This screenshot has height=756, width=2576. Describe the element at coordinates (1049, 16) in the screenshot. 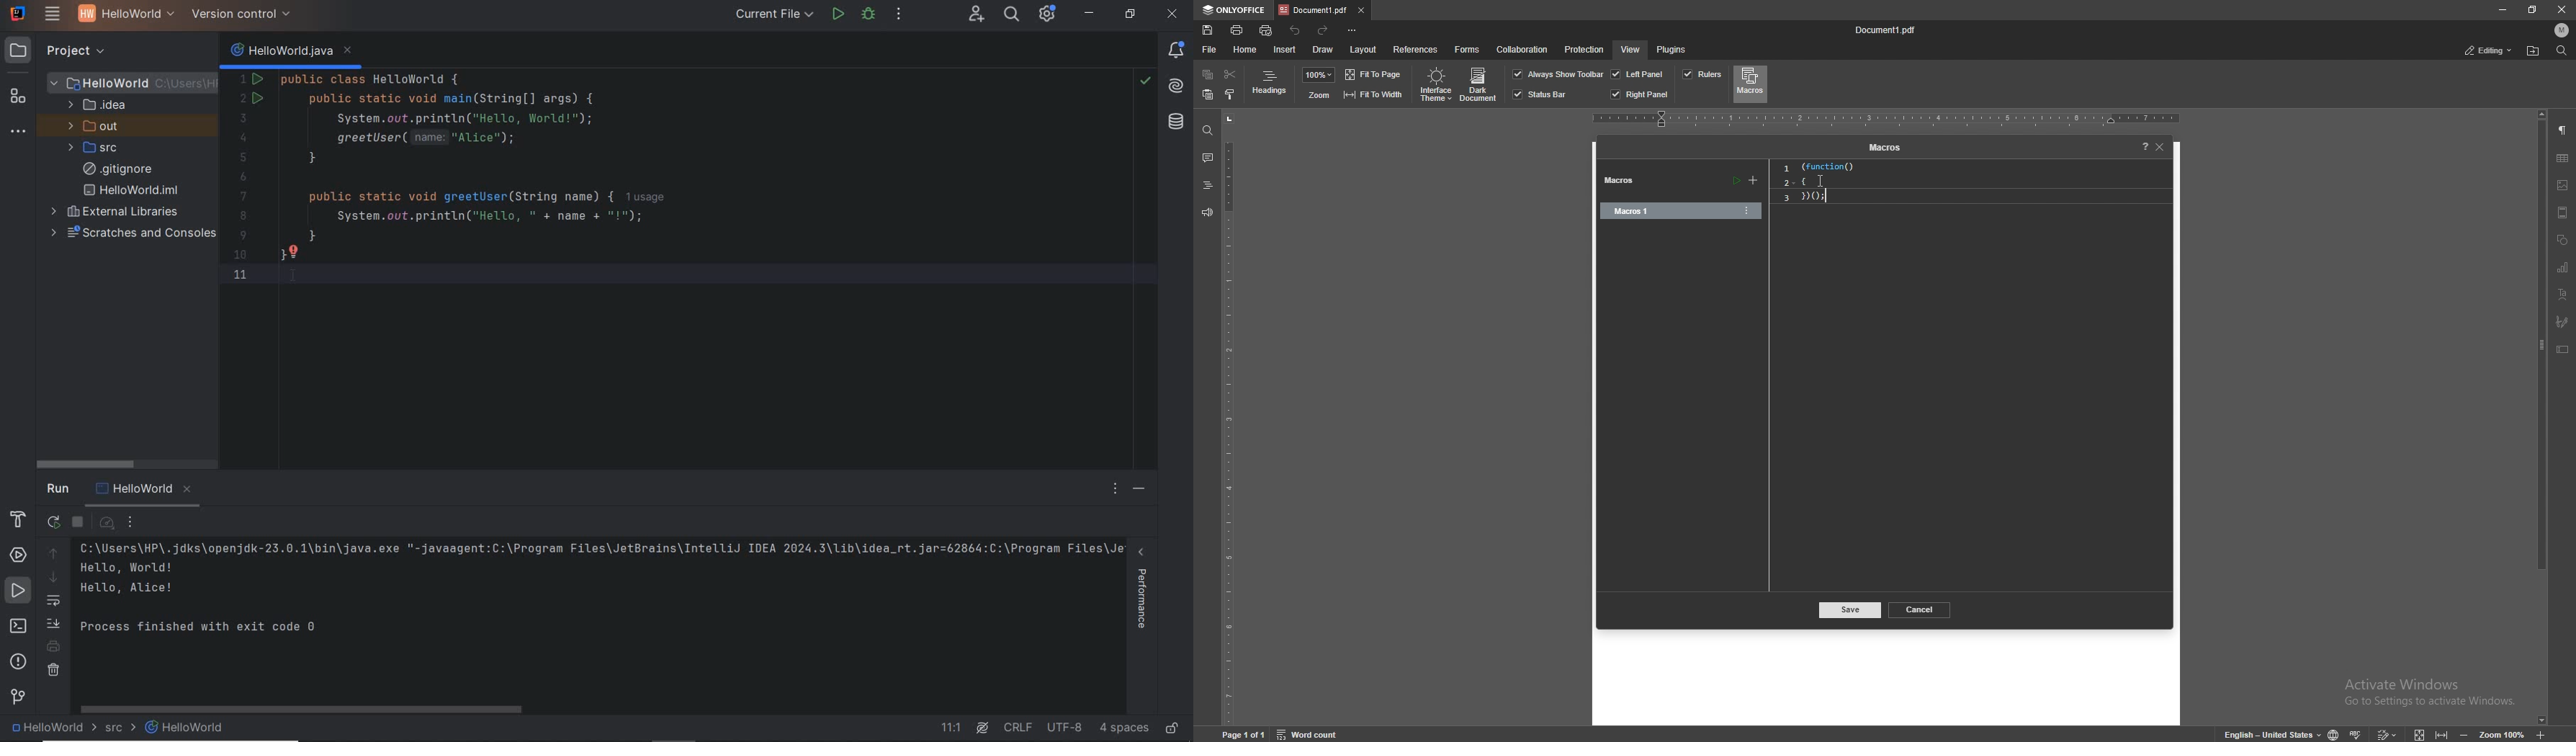

I see `Updates and project settings` at that location.